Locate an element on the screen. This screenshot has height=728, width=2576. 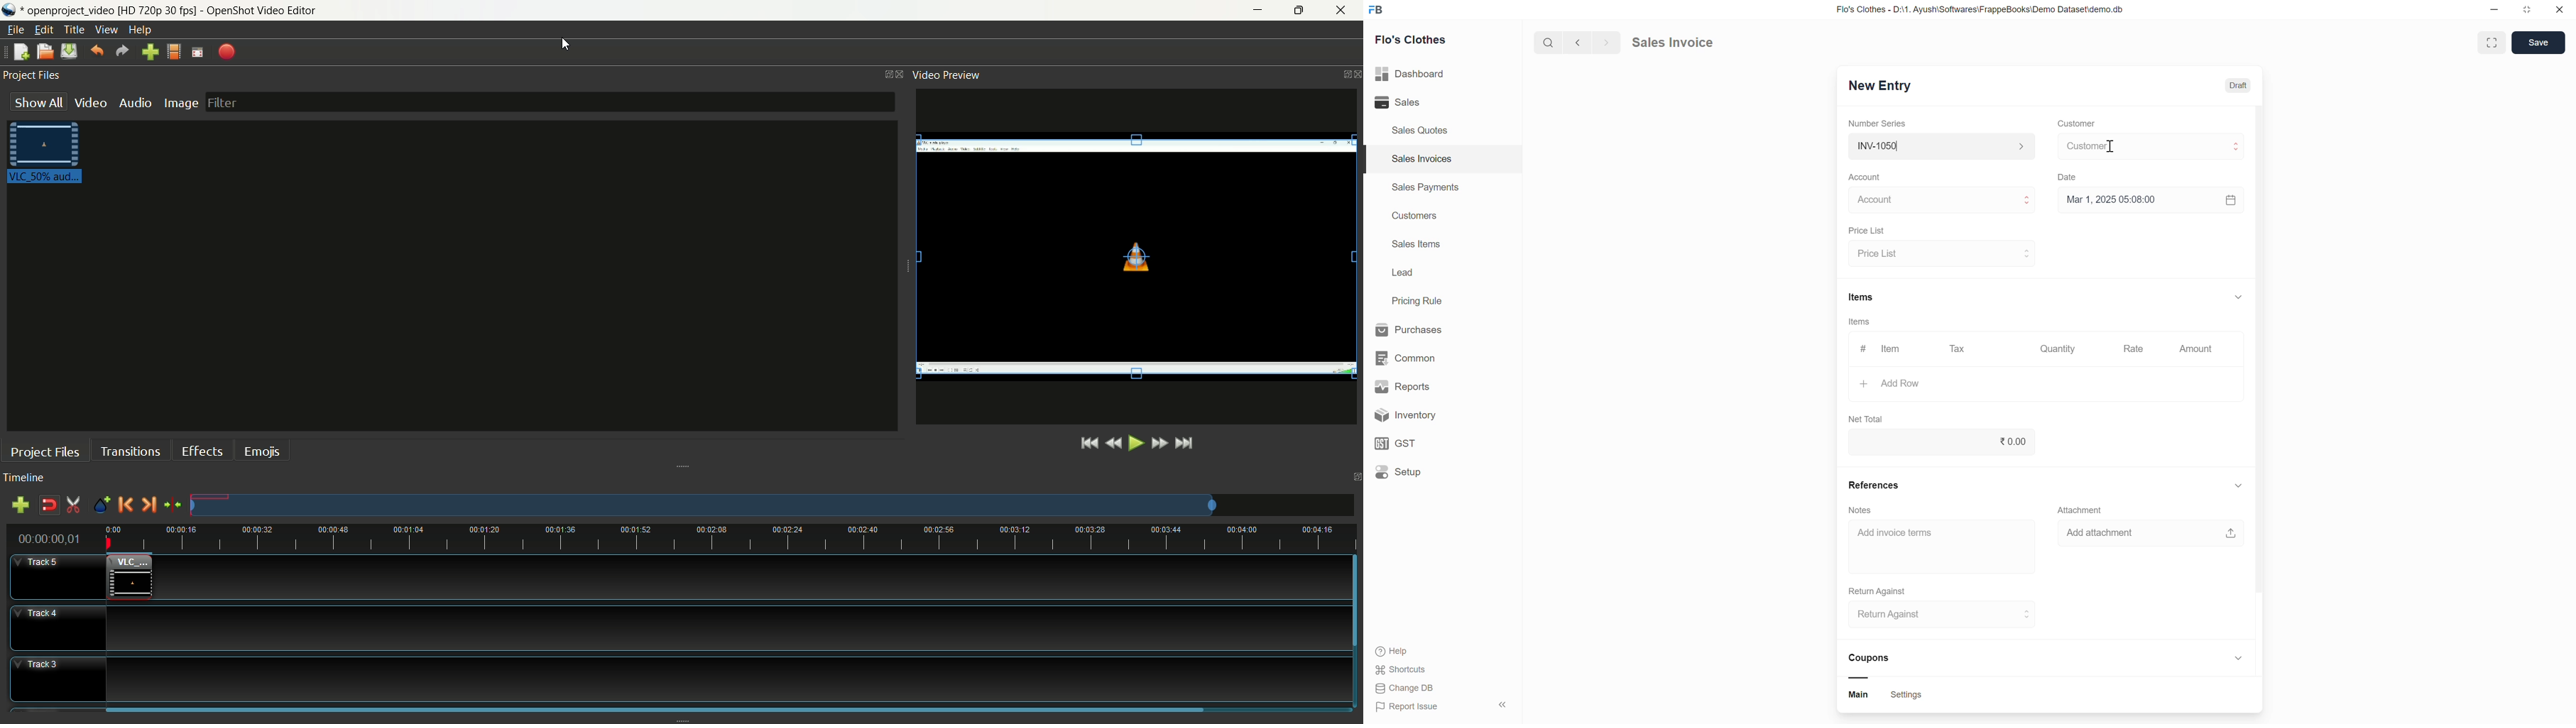
Attachment is located at coordinates (2083, 510).